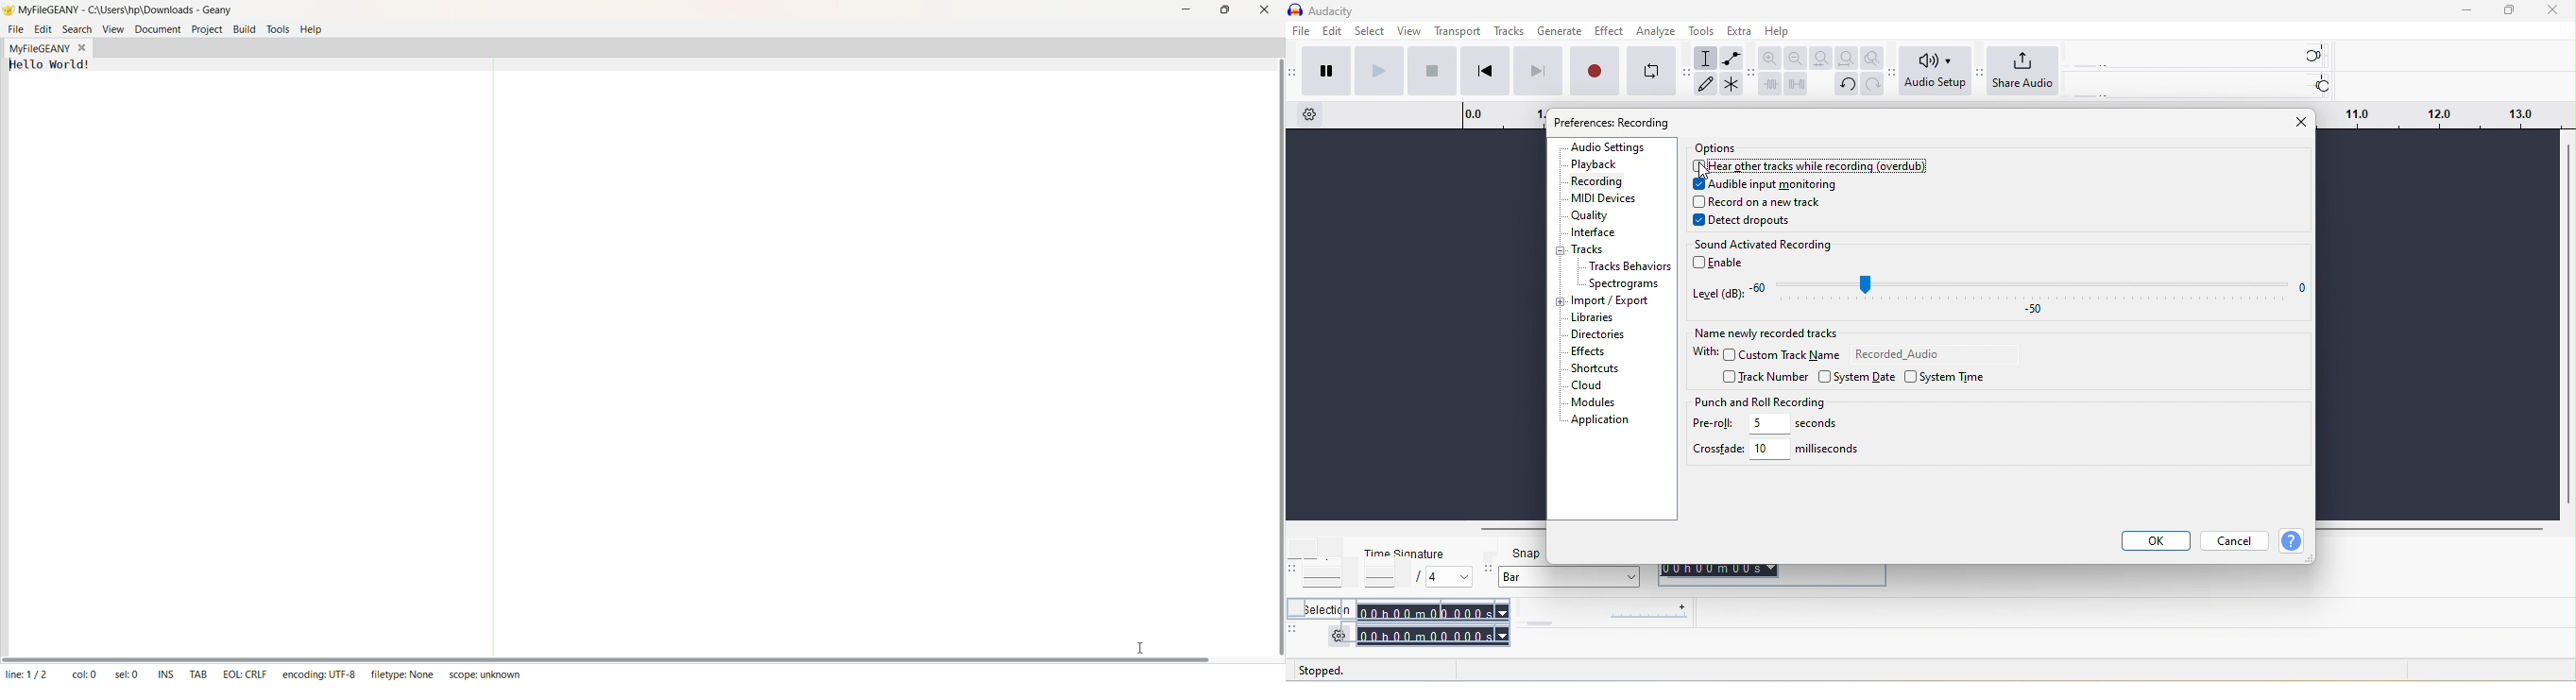 The height and width of the screenshot is (700, 2576). Describe the element at coordinates (2567, 323) in the screenshot. I see `vertical scroll bar` at that location.